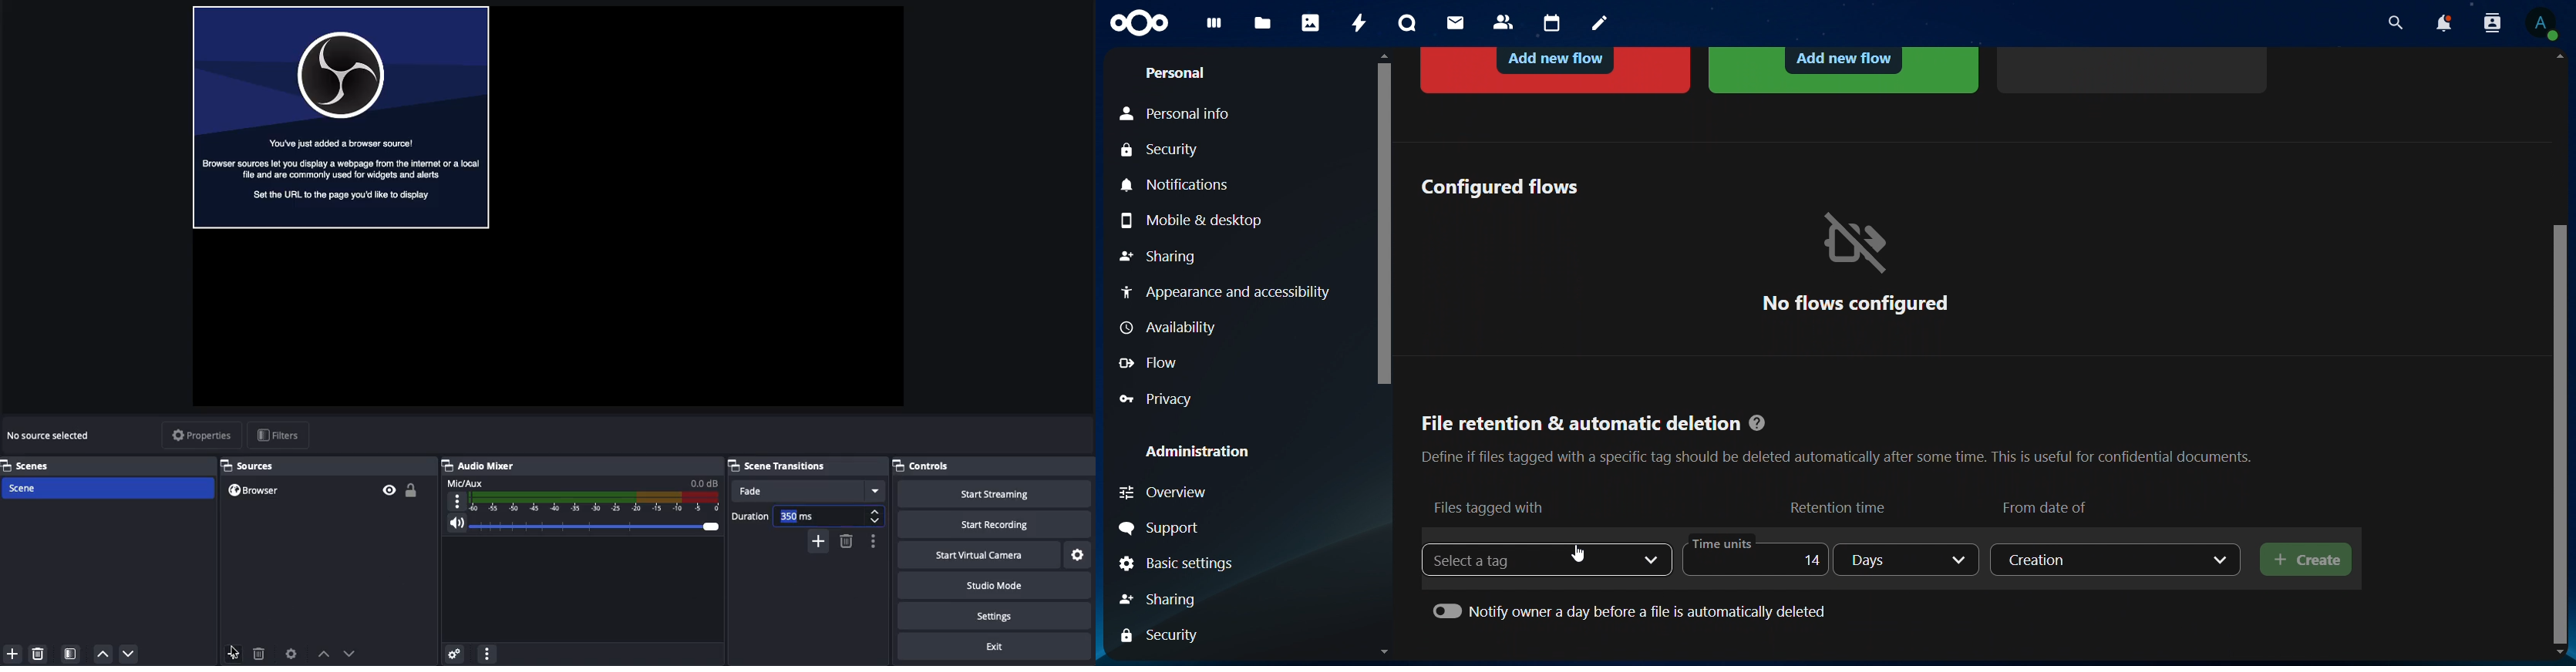 The height and width of the screenshot is (672, 2576). I want to click on Sources, so click(250, 467).